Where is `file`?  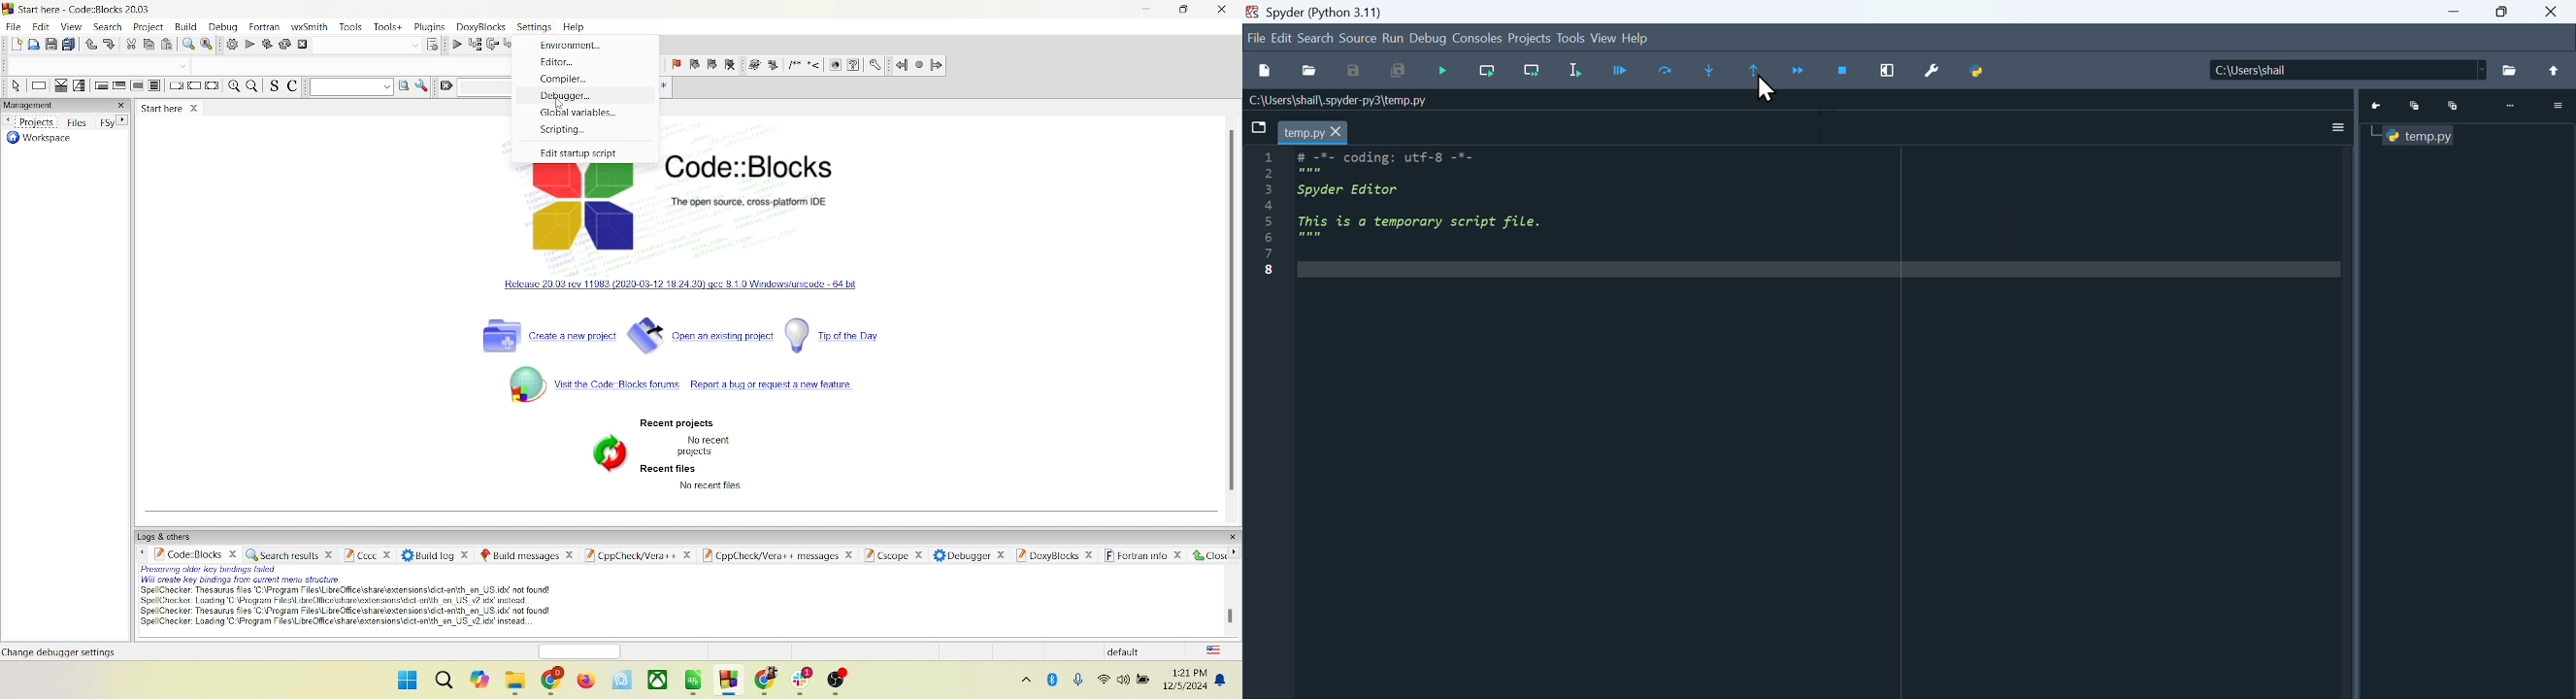 file is located at coordinates (1255, 37).